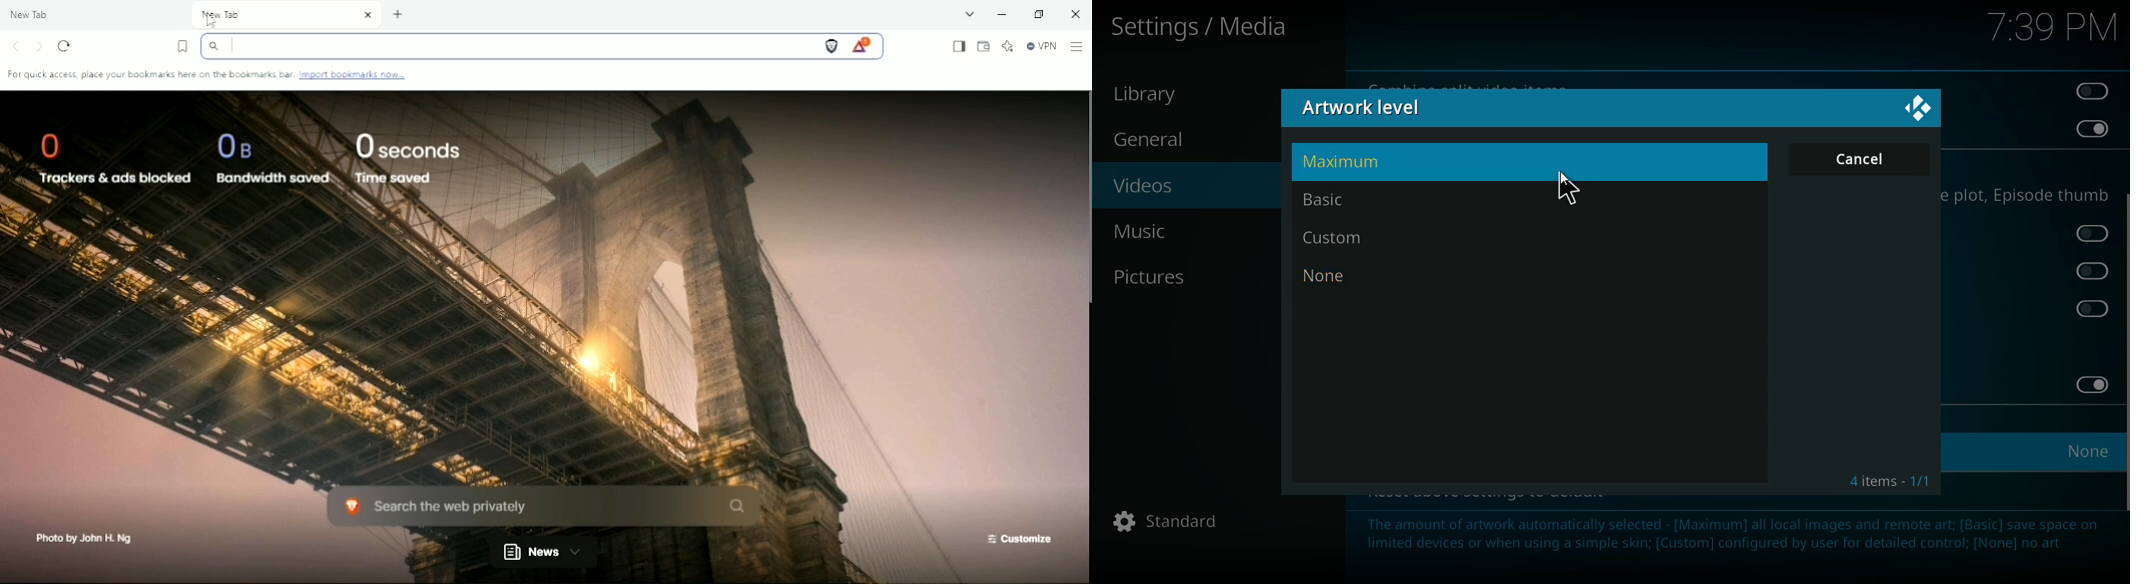 Image resolution: width=2156 pixels, height=588 pixels. I want to click on on, so click(2093, 128).